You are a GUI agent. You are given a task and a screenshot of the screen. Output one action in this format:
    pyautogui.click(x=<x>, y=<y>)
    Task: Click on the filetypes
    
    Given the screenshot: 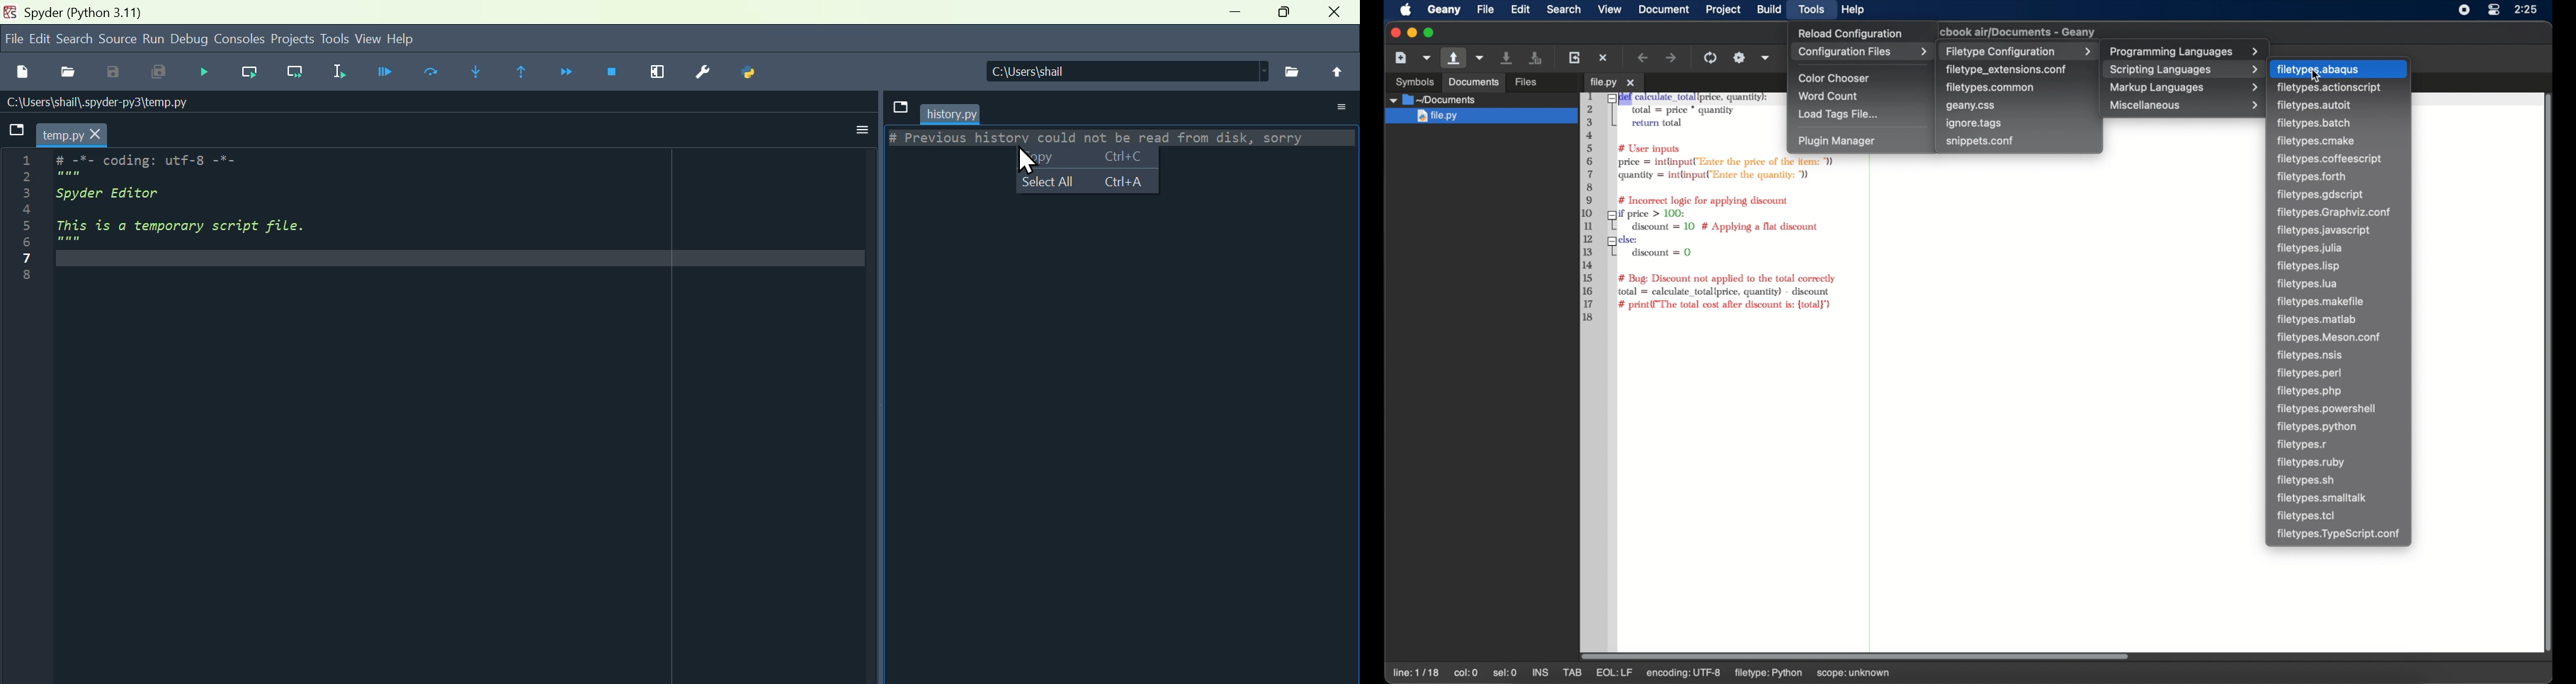 What is the action you would take?
    pyautogui.click(x=2316, y=141)
    